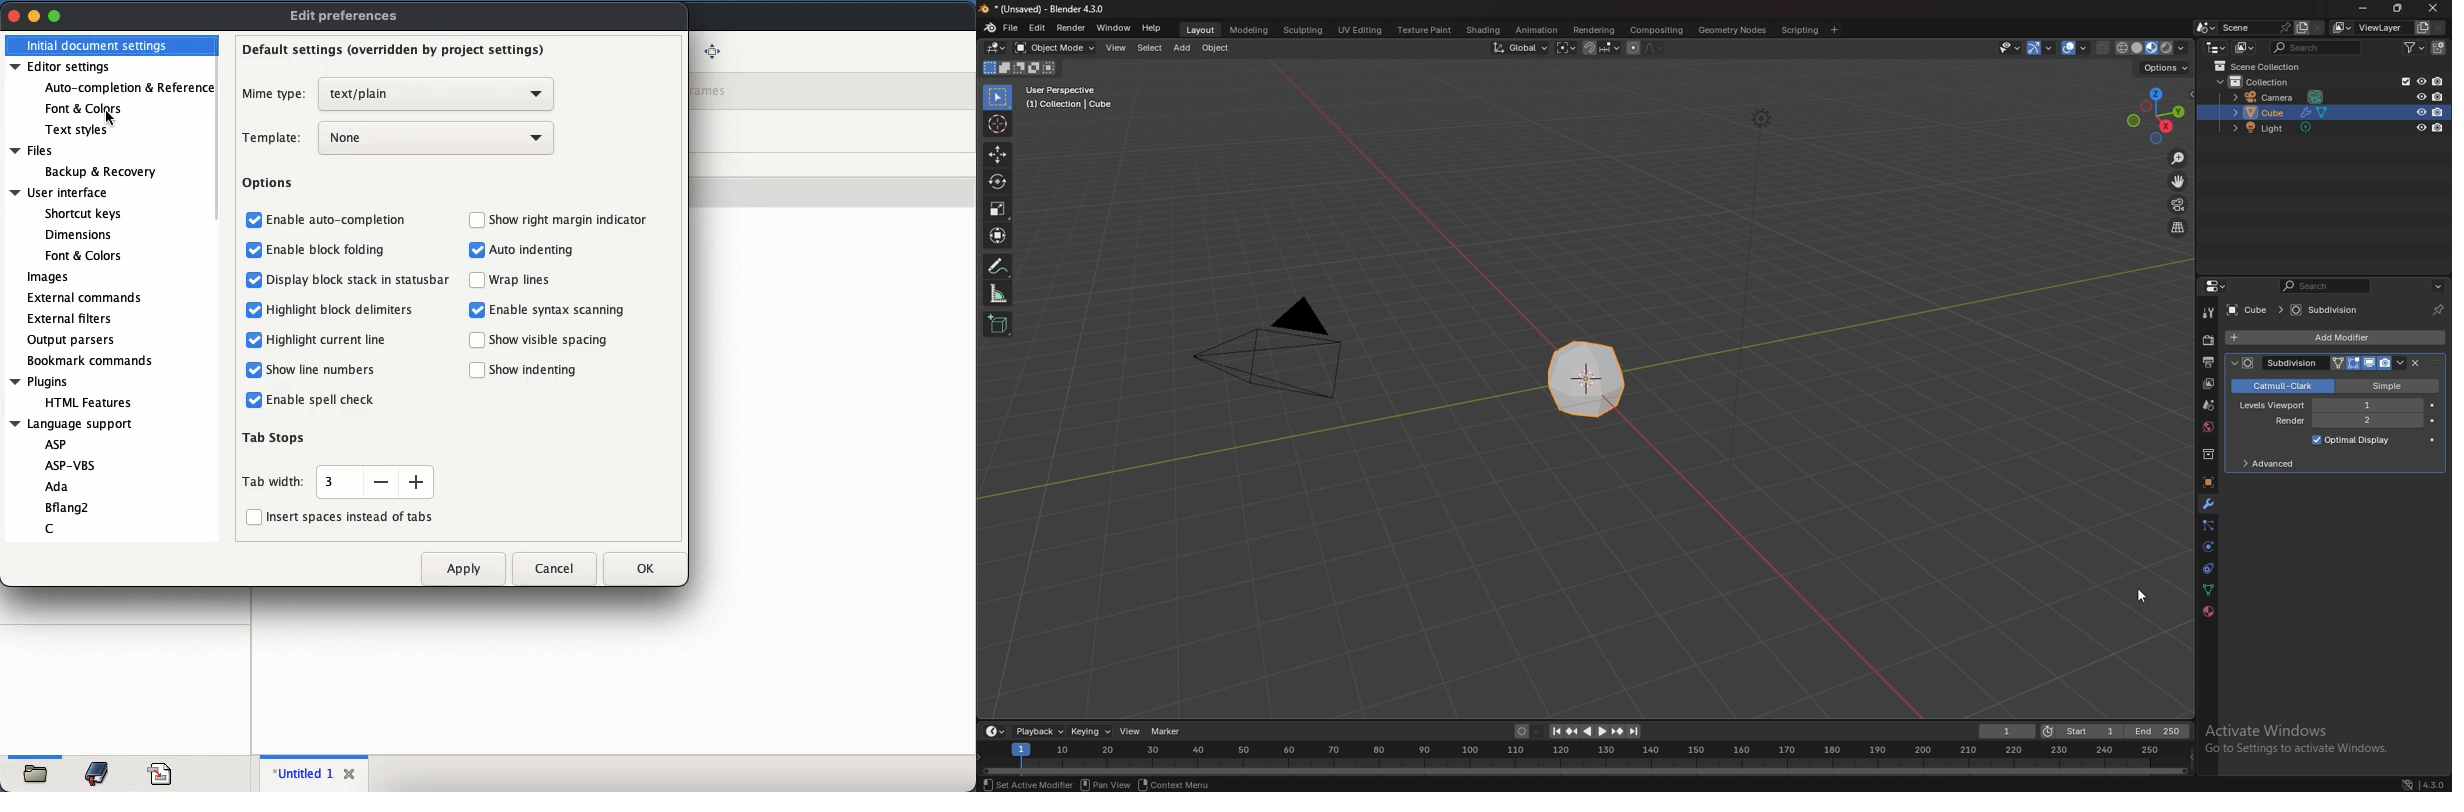 The height and width of the screenshot is (812, 2464). What do you see at coordinates (2439, 82) in the screenshot?
I see `disable in renders` at bounding box center [2439, 82].